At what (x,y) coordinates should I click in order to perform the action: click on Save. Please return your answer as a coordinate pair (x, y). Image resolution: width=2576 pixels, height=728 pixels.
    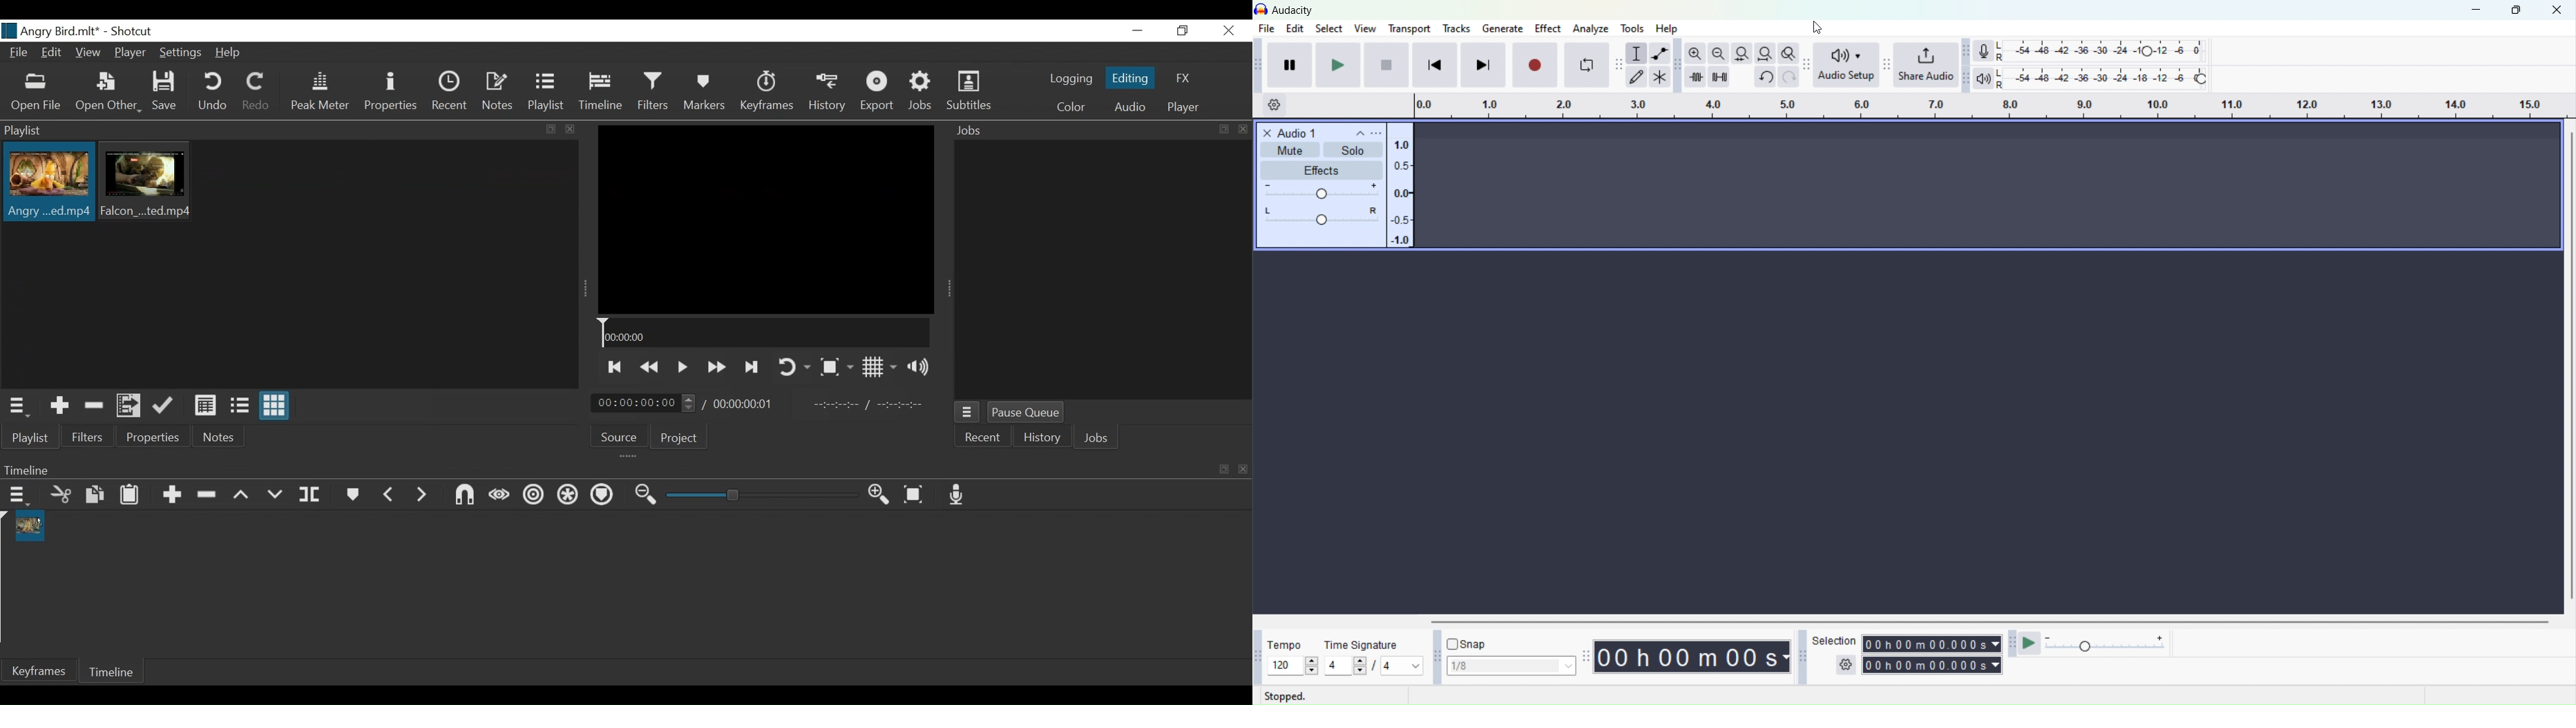
    Looking at the image, I should click on (167, 92).